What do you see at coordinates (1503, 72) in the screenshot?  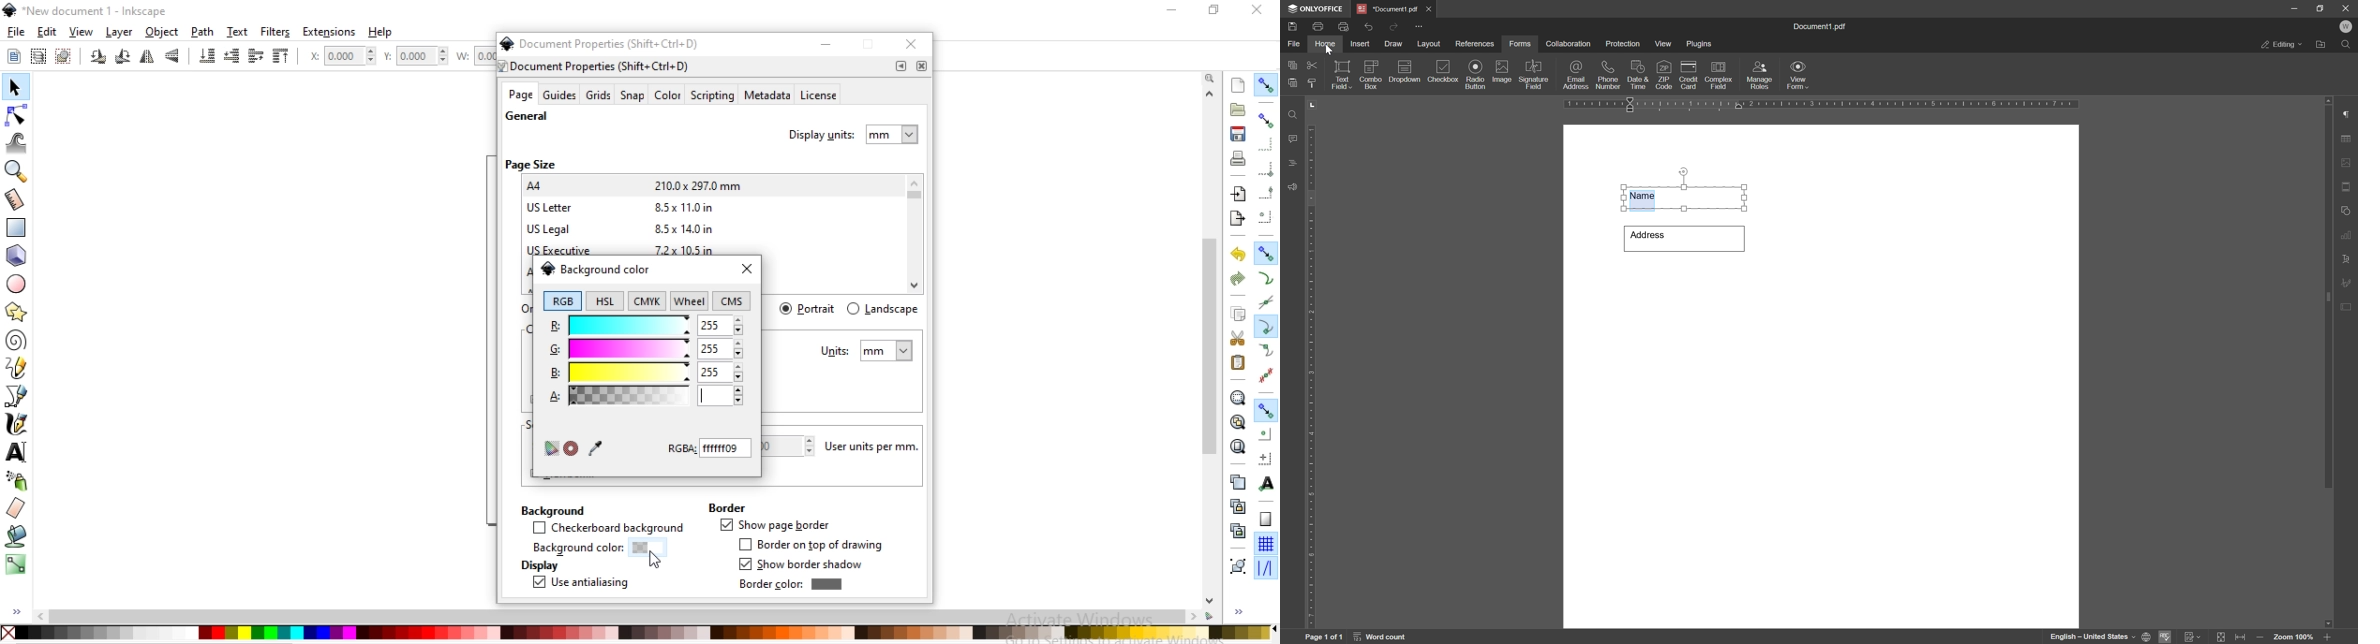 I see `image` at bounding box center [1503, 72].